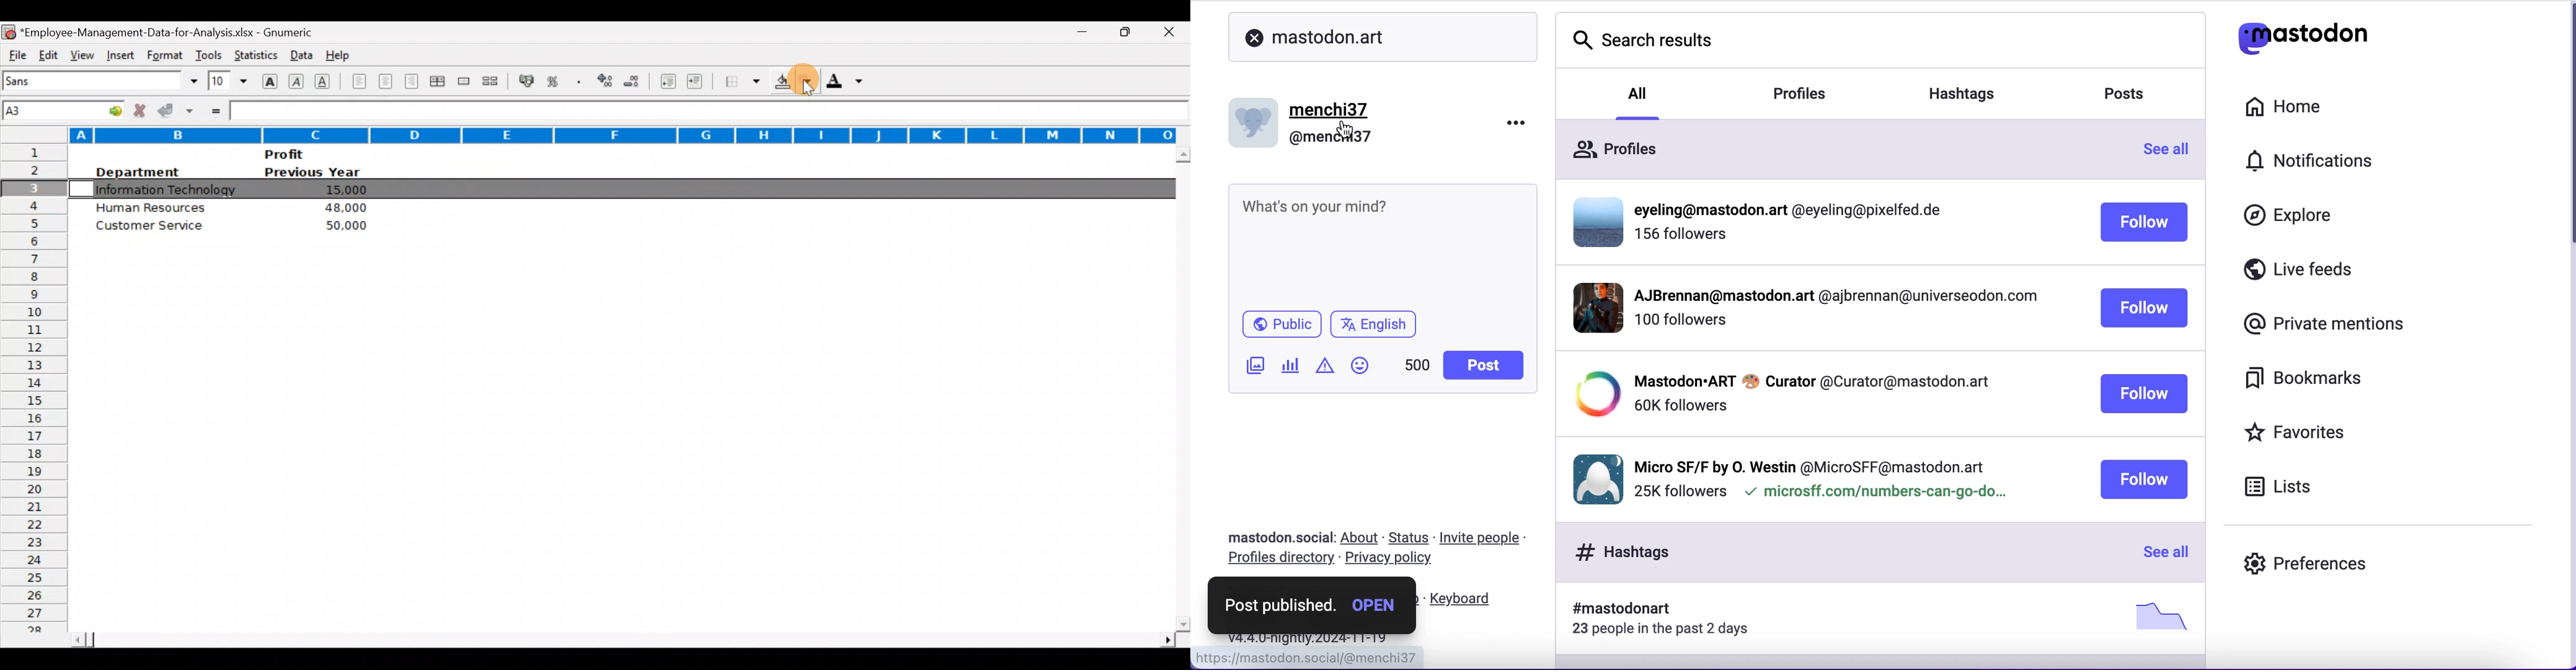 The width and height of the screenshot is (2576, 672). What do you see at coordinates (1594, 306) in the screenshot?
I see `display picture` at bounding box center [1594, 306].